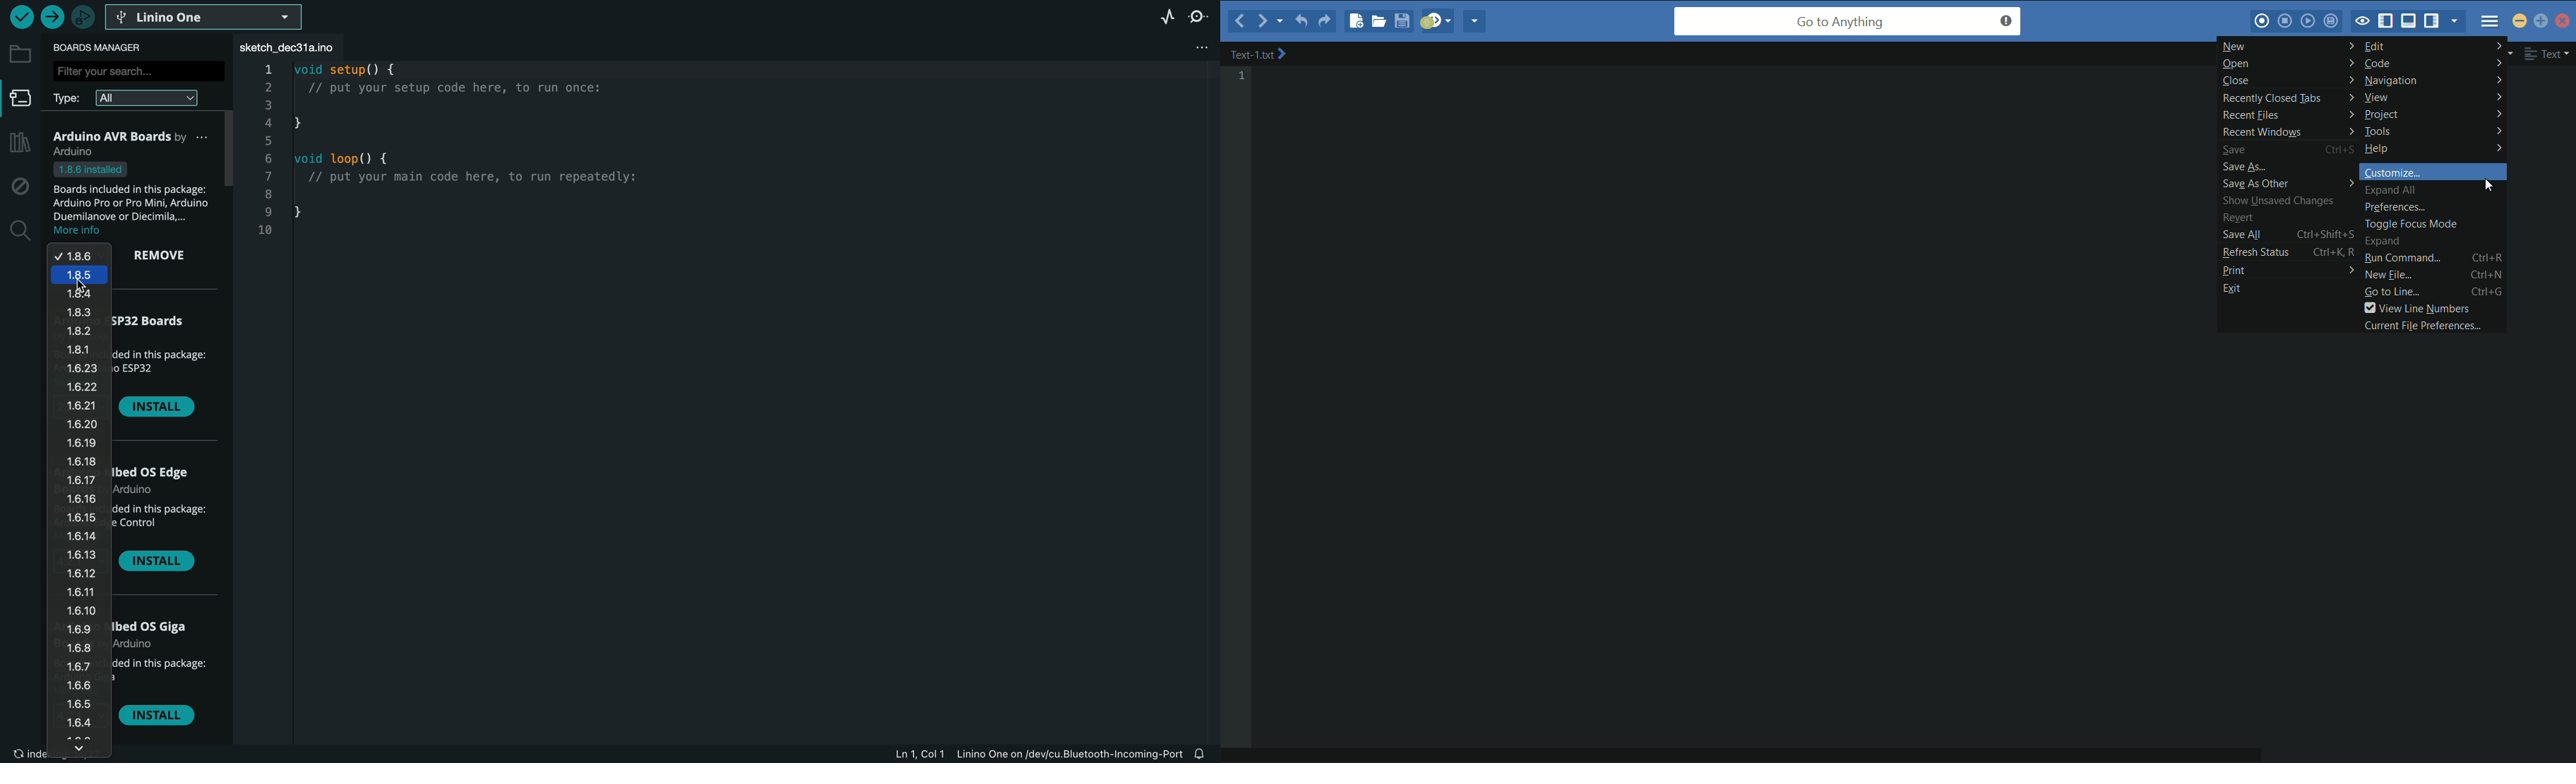 The height and width of the screenshot is (784, 2576). Describe the element at coordinates (205, 17) in the screenshot. I see `select board` at that location.